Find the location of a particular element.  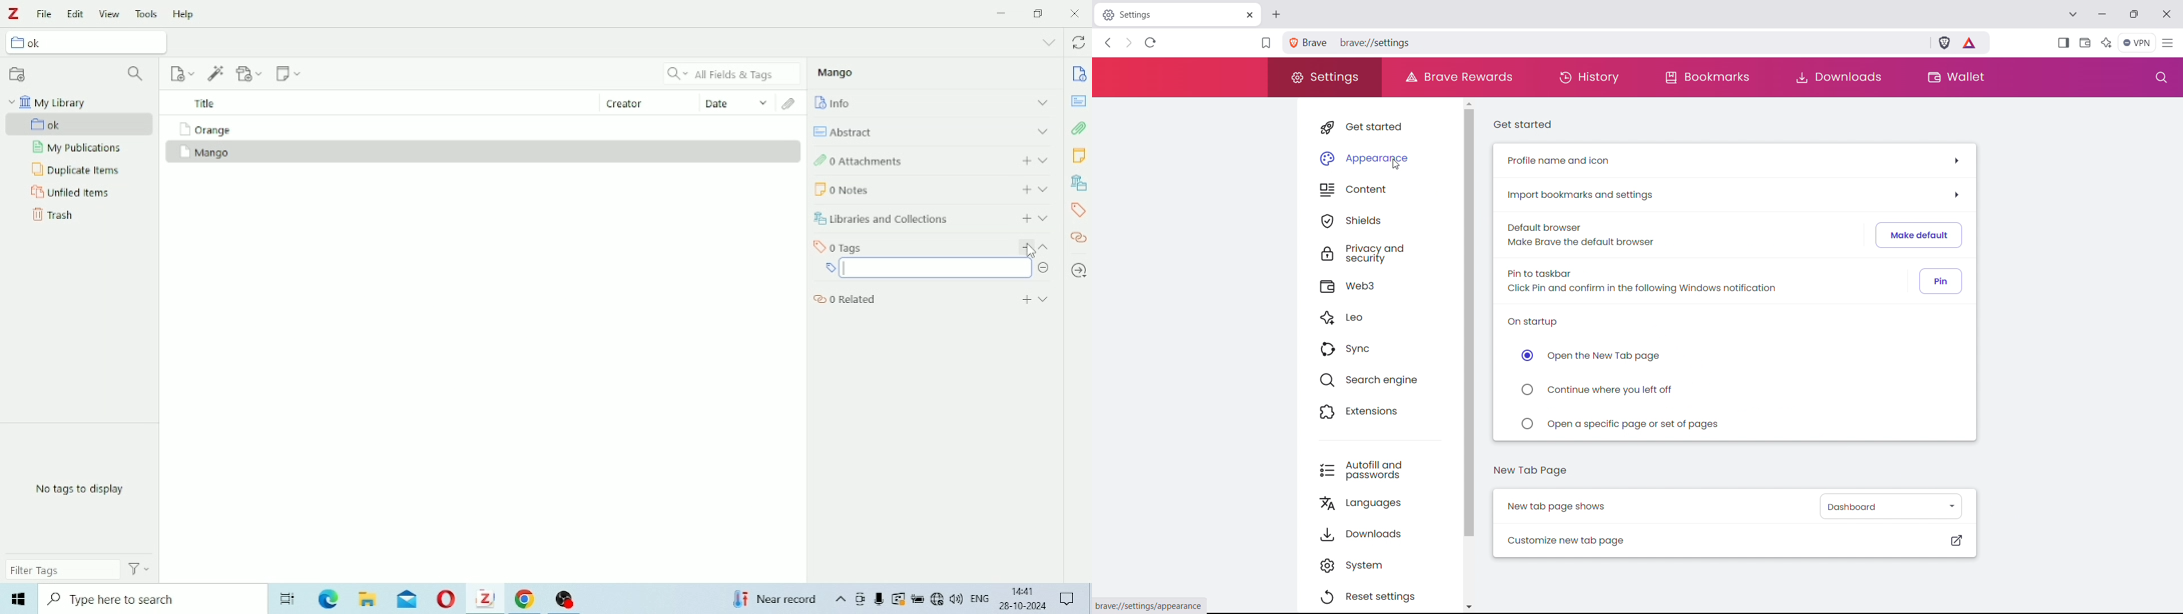

Info is located at coordinates (933, 101).